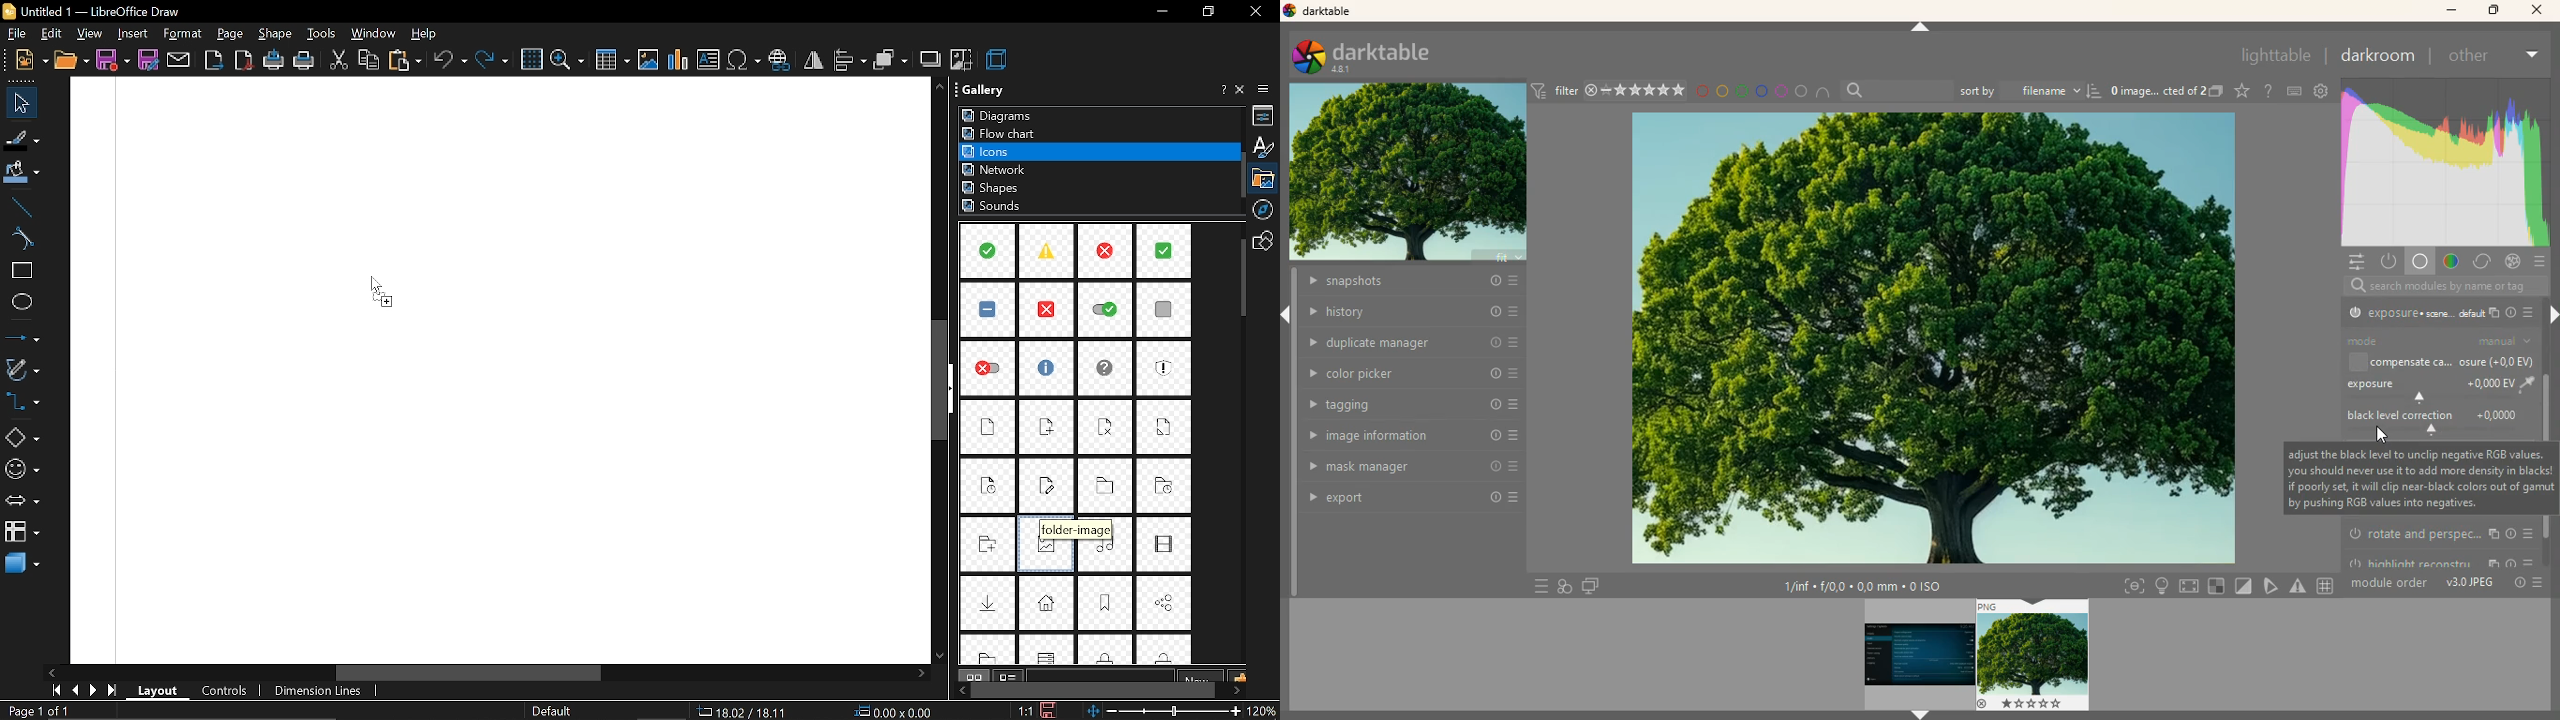 This screenshot has height=728, width=2576. Describe the element at coordinates (18, 304) in the screenshot. I see `ellipse` at that location.